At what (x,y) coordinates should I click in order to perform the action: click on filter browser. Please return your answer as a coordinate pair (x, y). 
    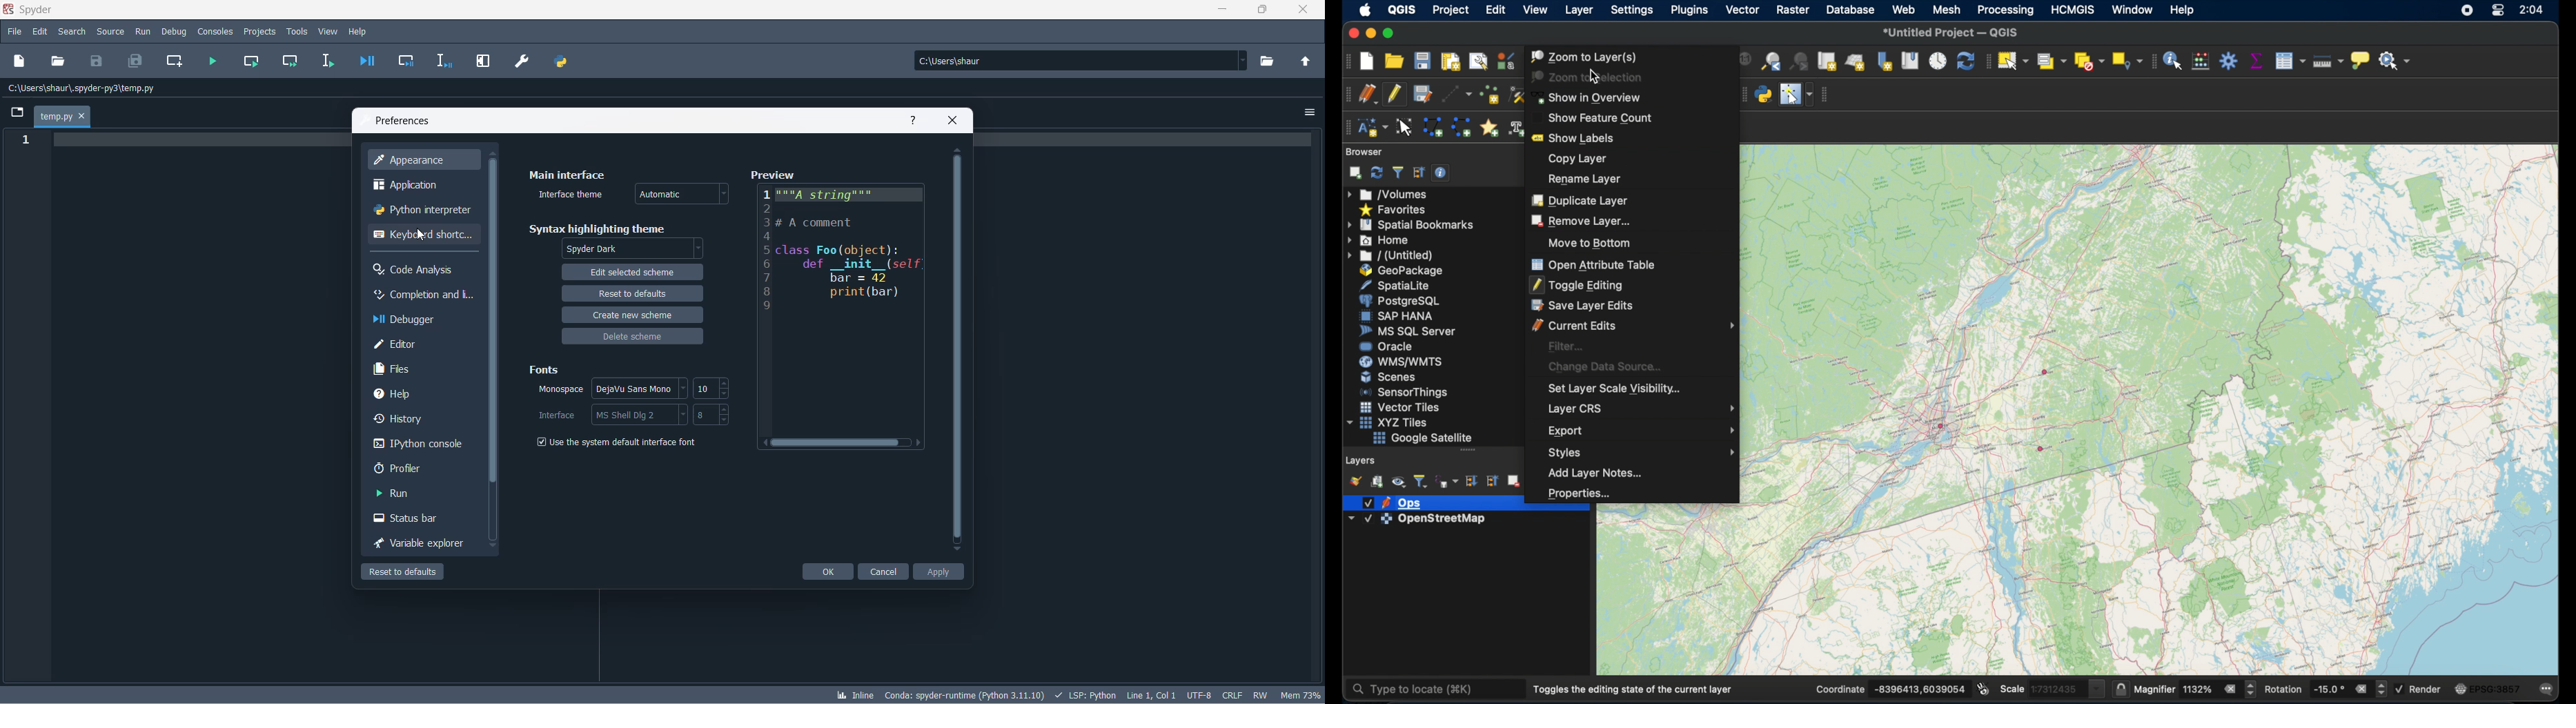
    Looking at the image, I should click on (1399, 171).